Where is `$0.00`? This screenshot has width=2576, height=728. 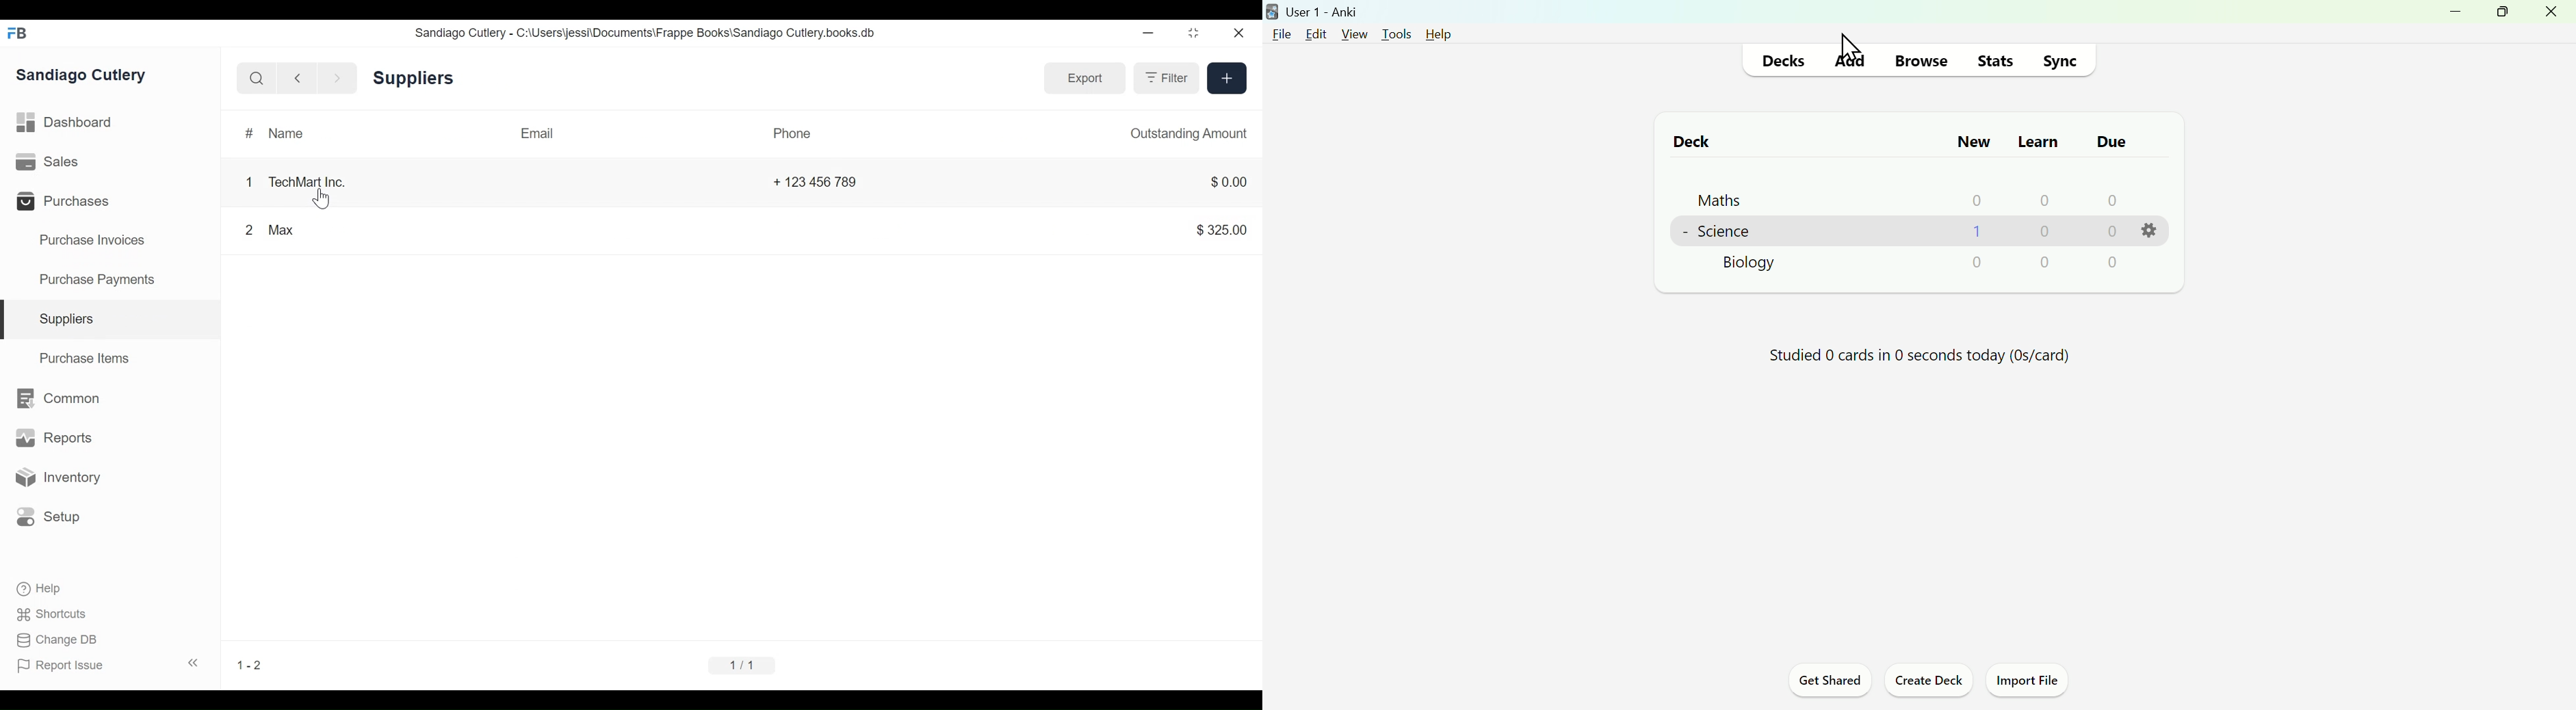 $0.00 is located at coordinates (1220, 184).